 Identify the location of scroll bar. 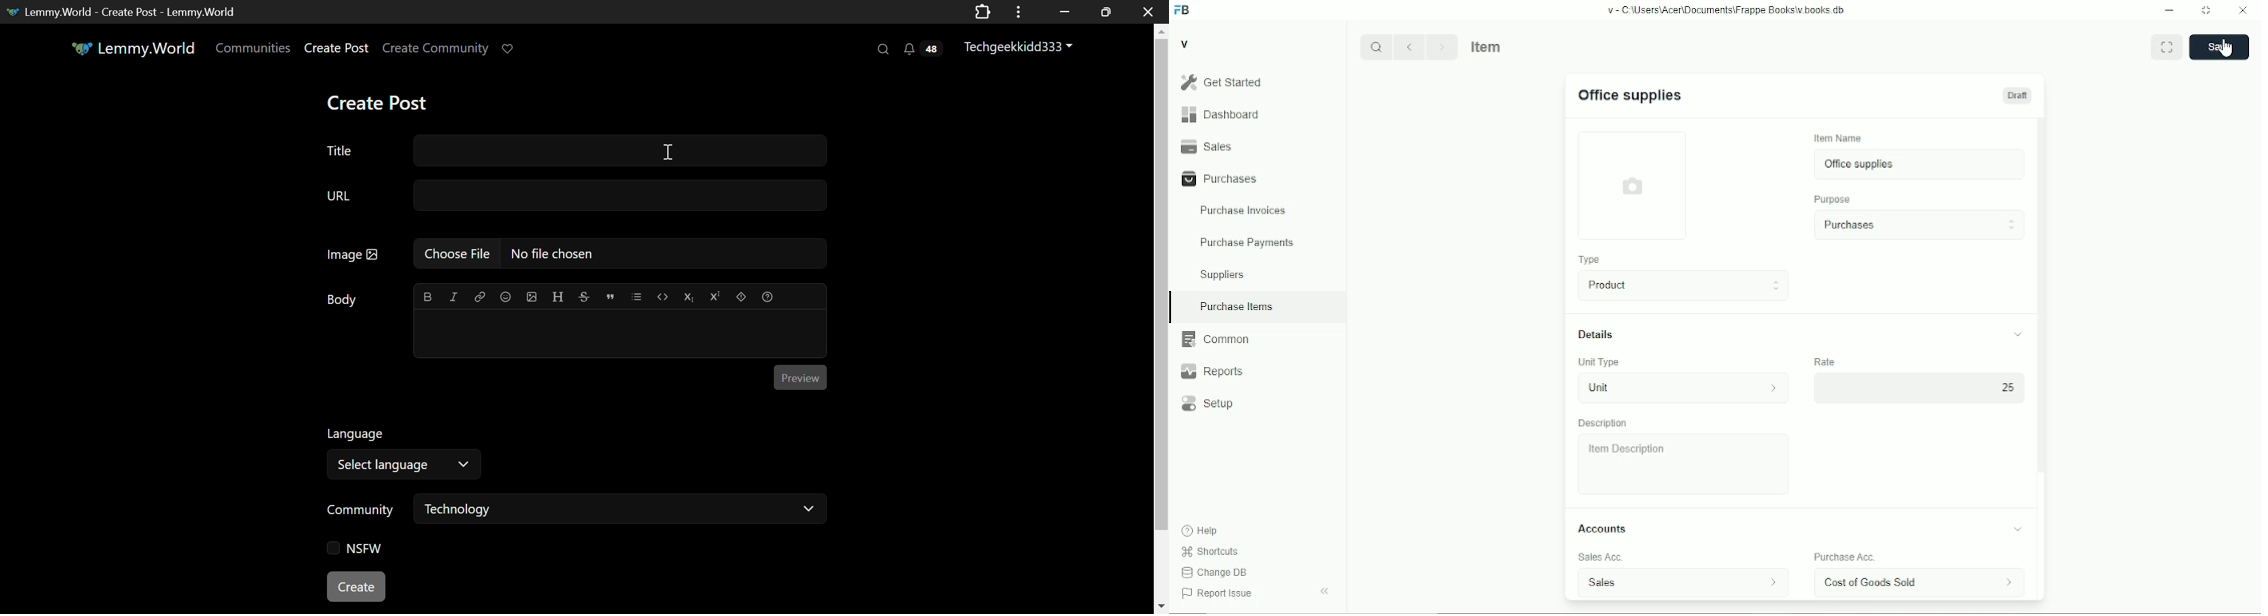
(2041, 358).